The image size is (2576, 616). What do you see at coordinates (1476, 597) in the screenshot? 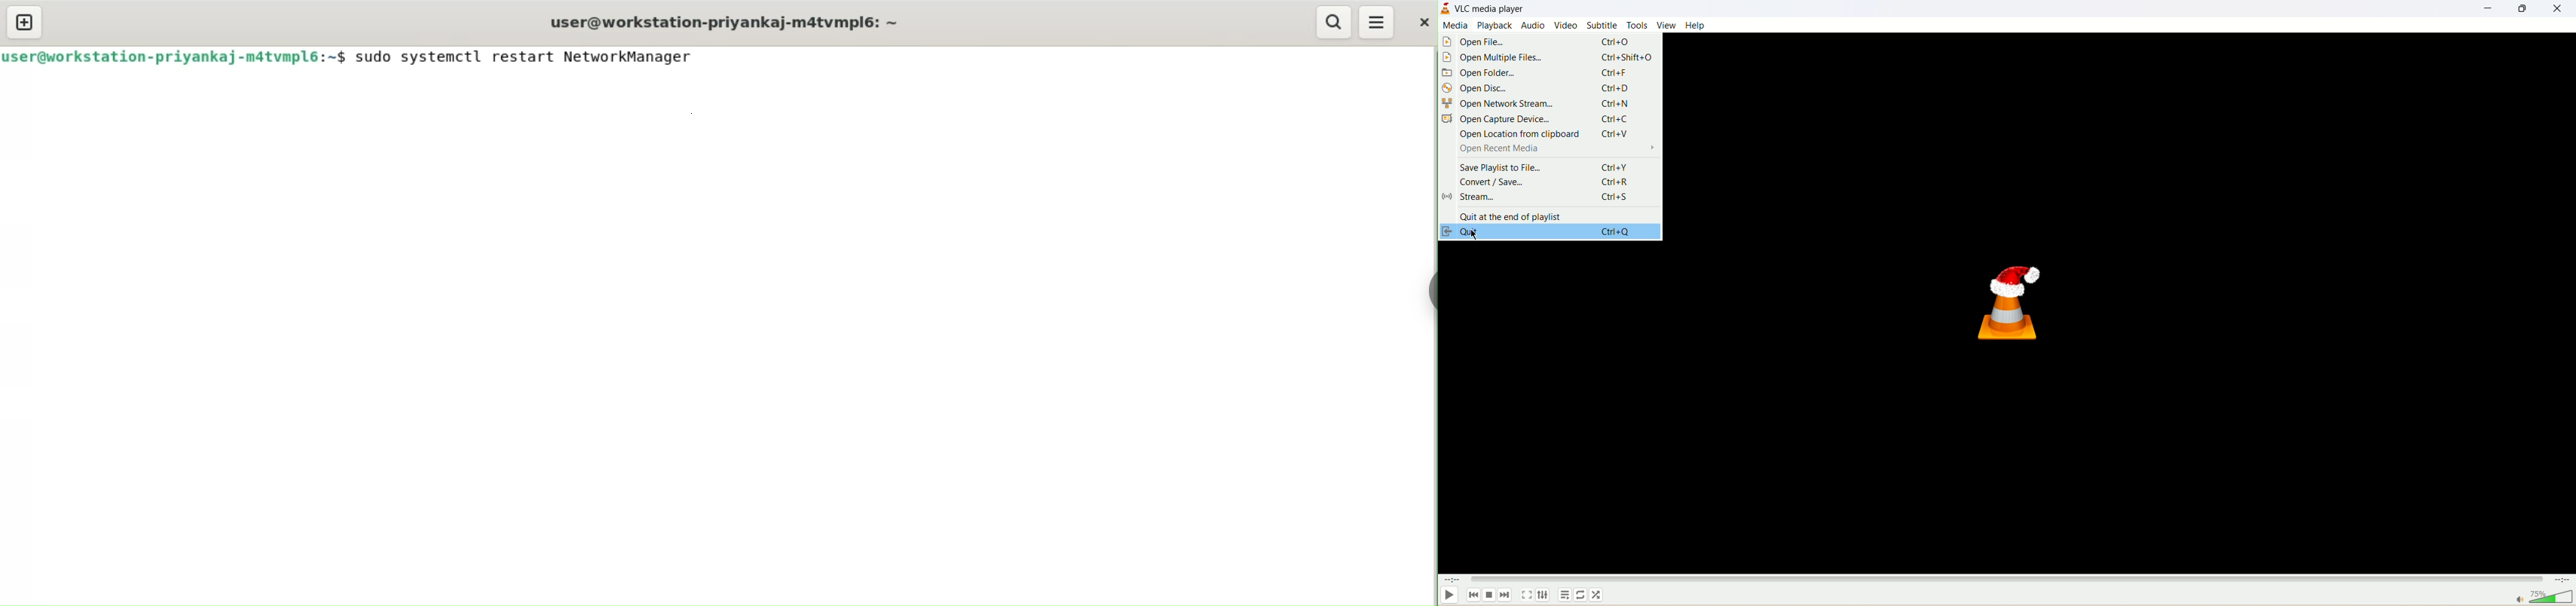
I see `previous` at bounding box center [1476, 597].